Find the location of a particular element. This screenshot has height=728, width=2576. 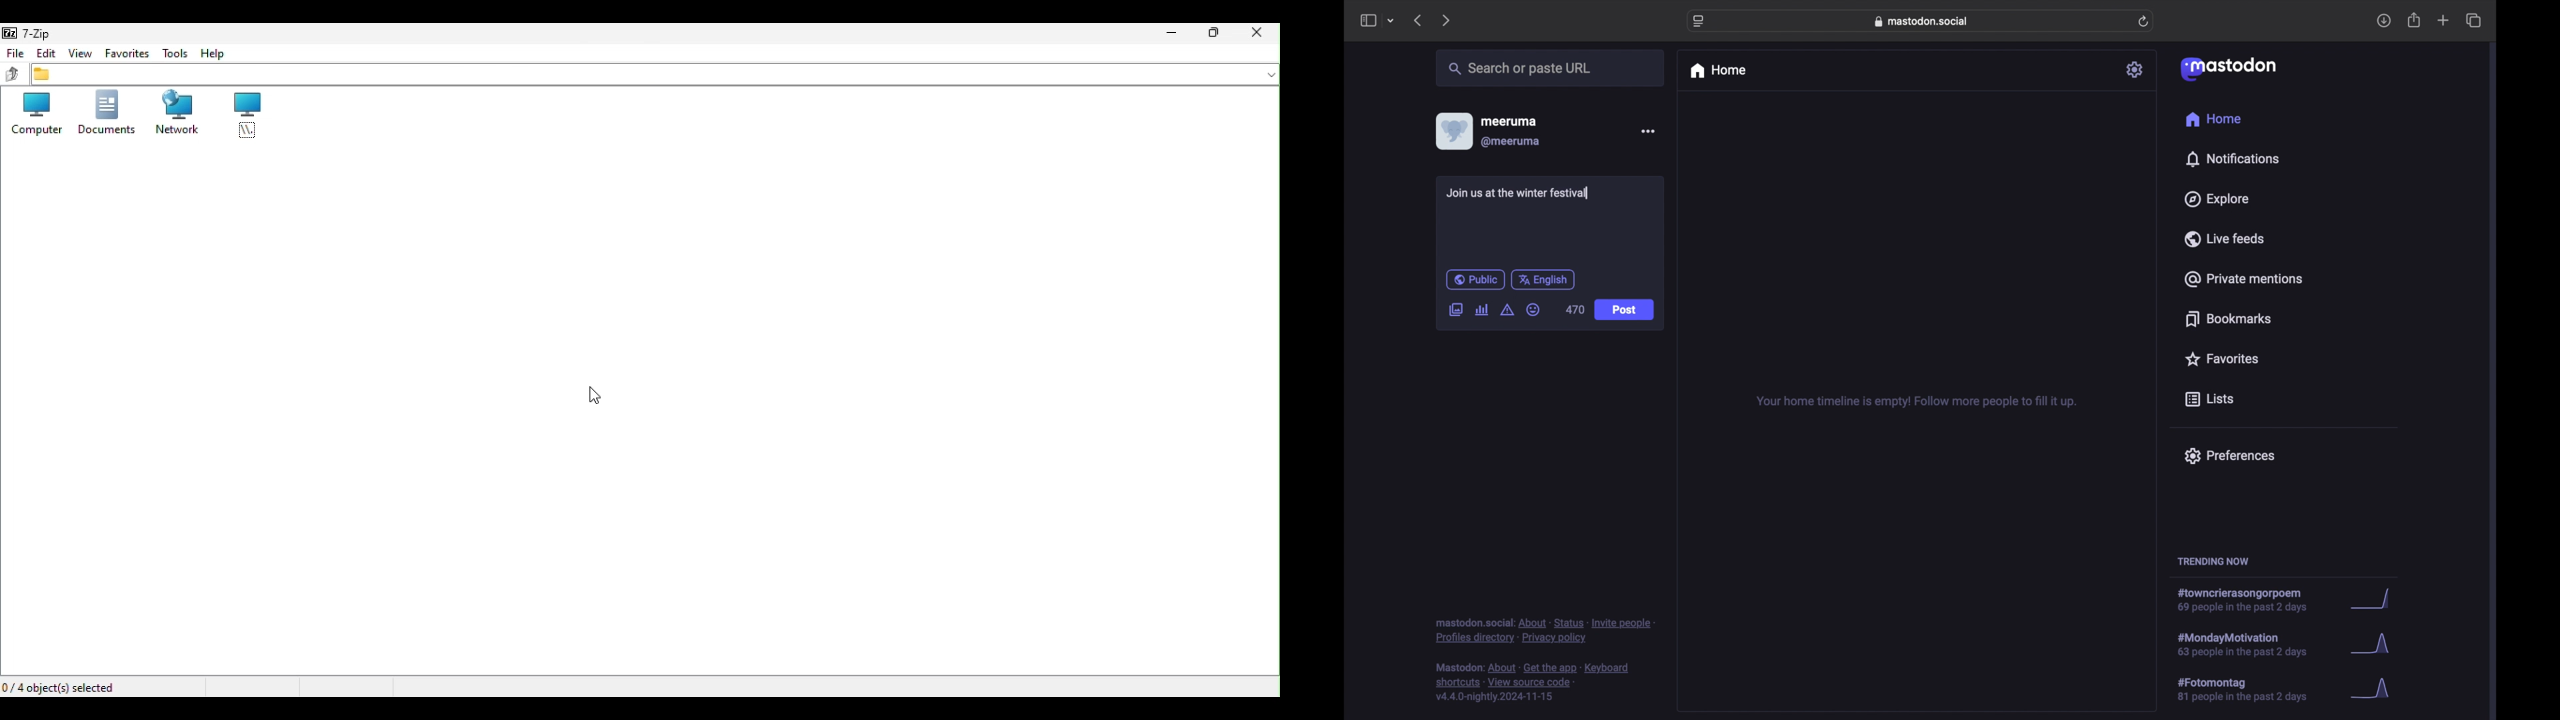

Join us at the winter festival is located at coordinates (1519, 195).